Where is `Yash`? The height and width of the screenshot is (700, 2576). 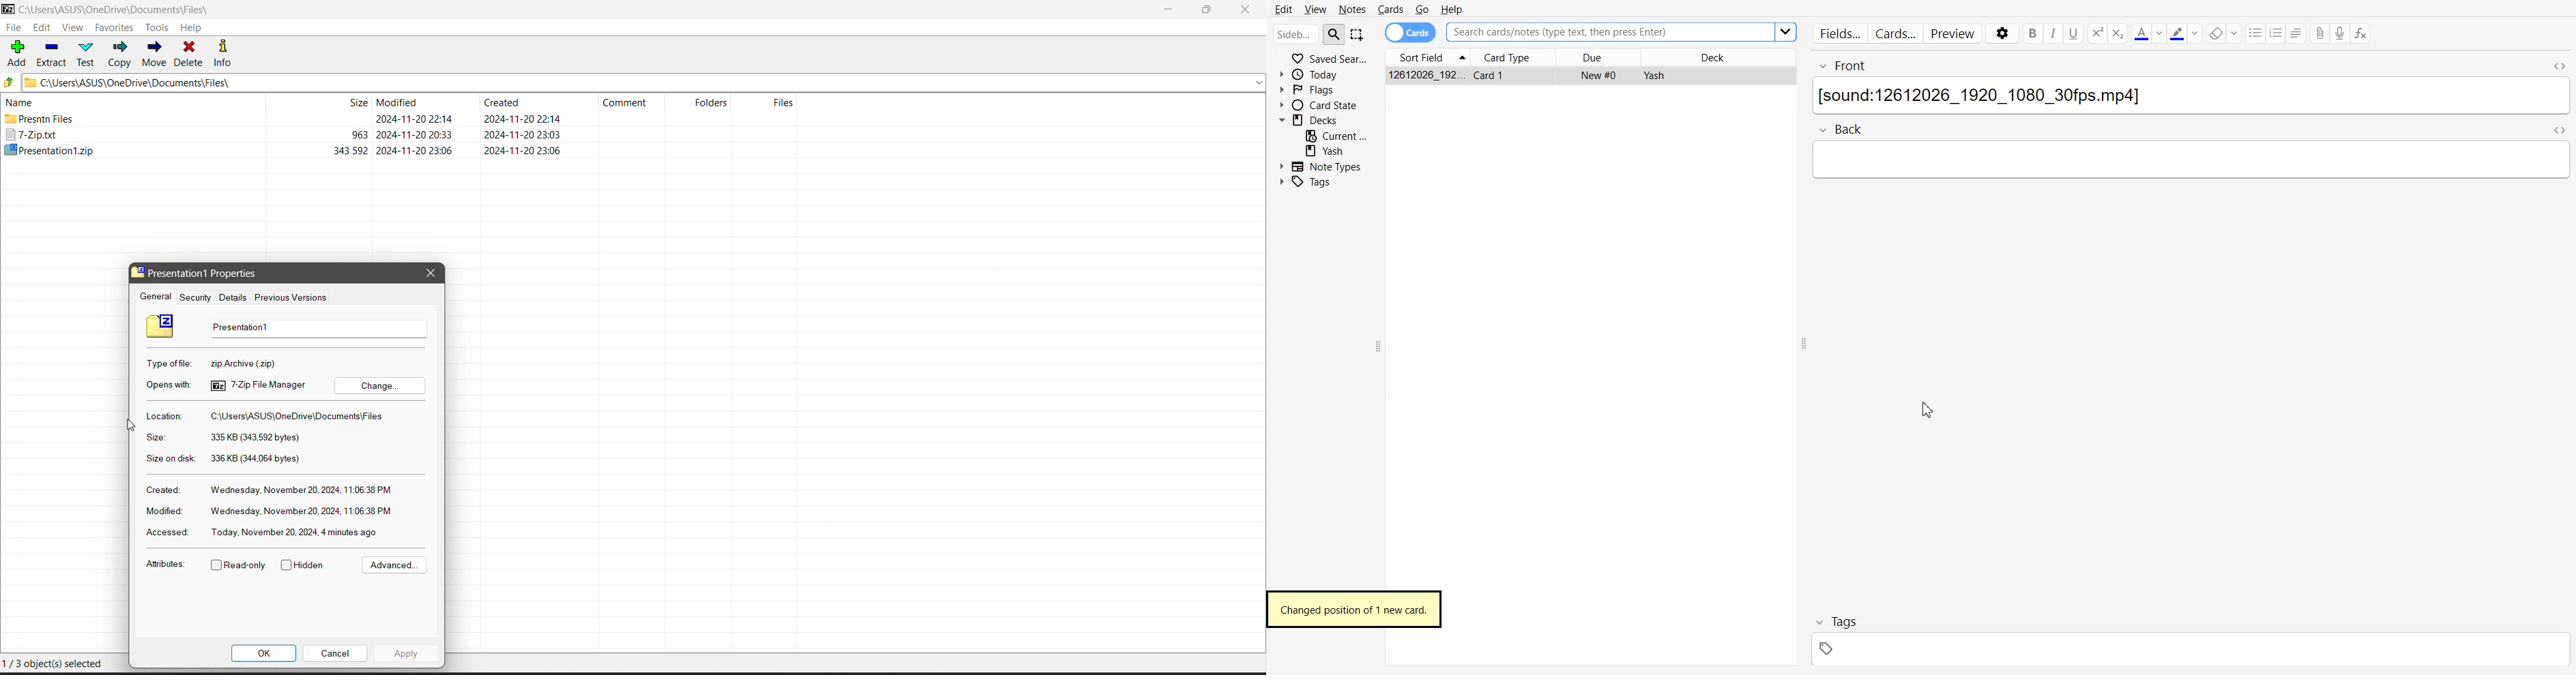
Yash is located at coordinates (1337, 151).